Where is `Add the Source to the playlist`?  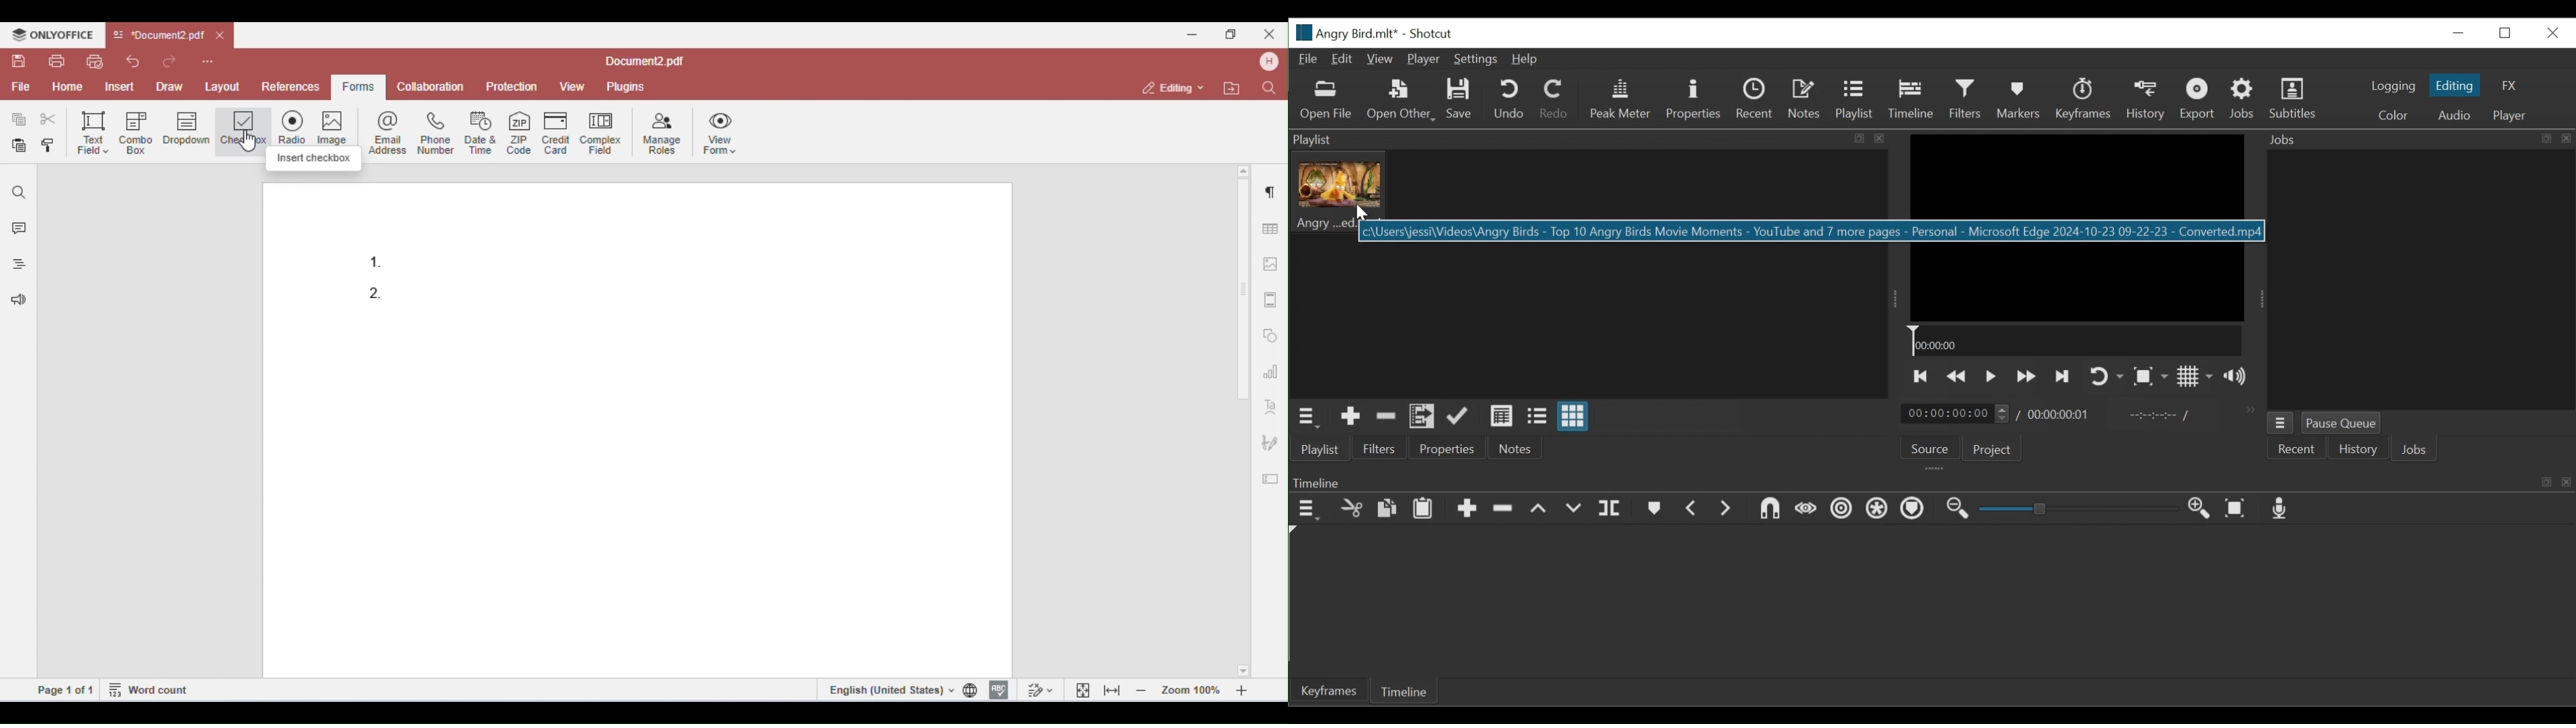 Add the Source to the playlist is located at coordinates (1349, 416).